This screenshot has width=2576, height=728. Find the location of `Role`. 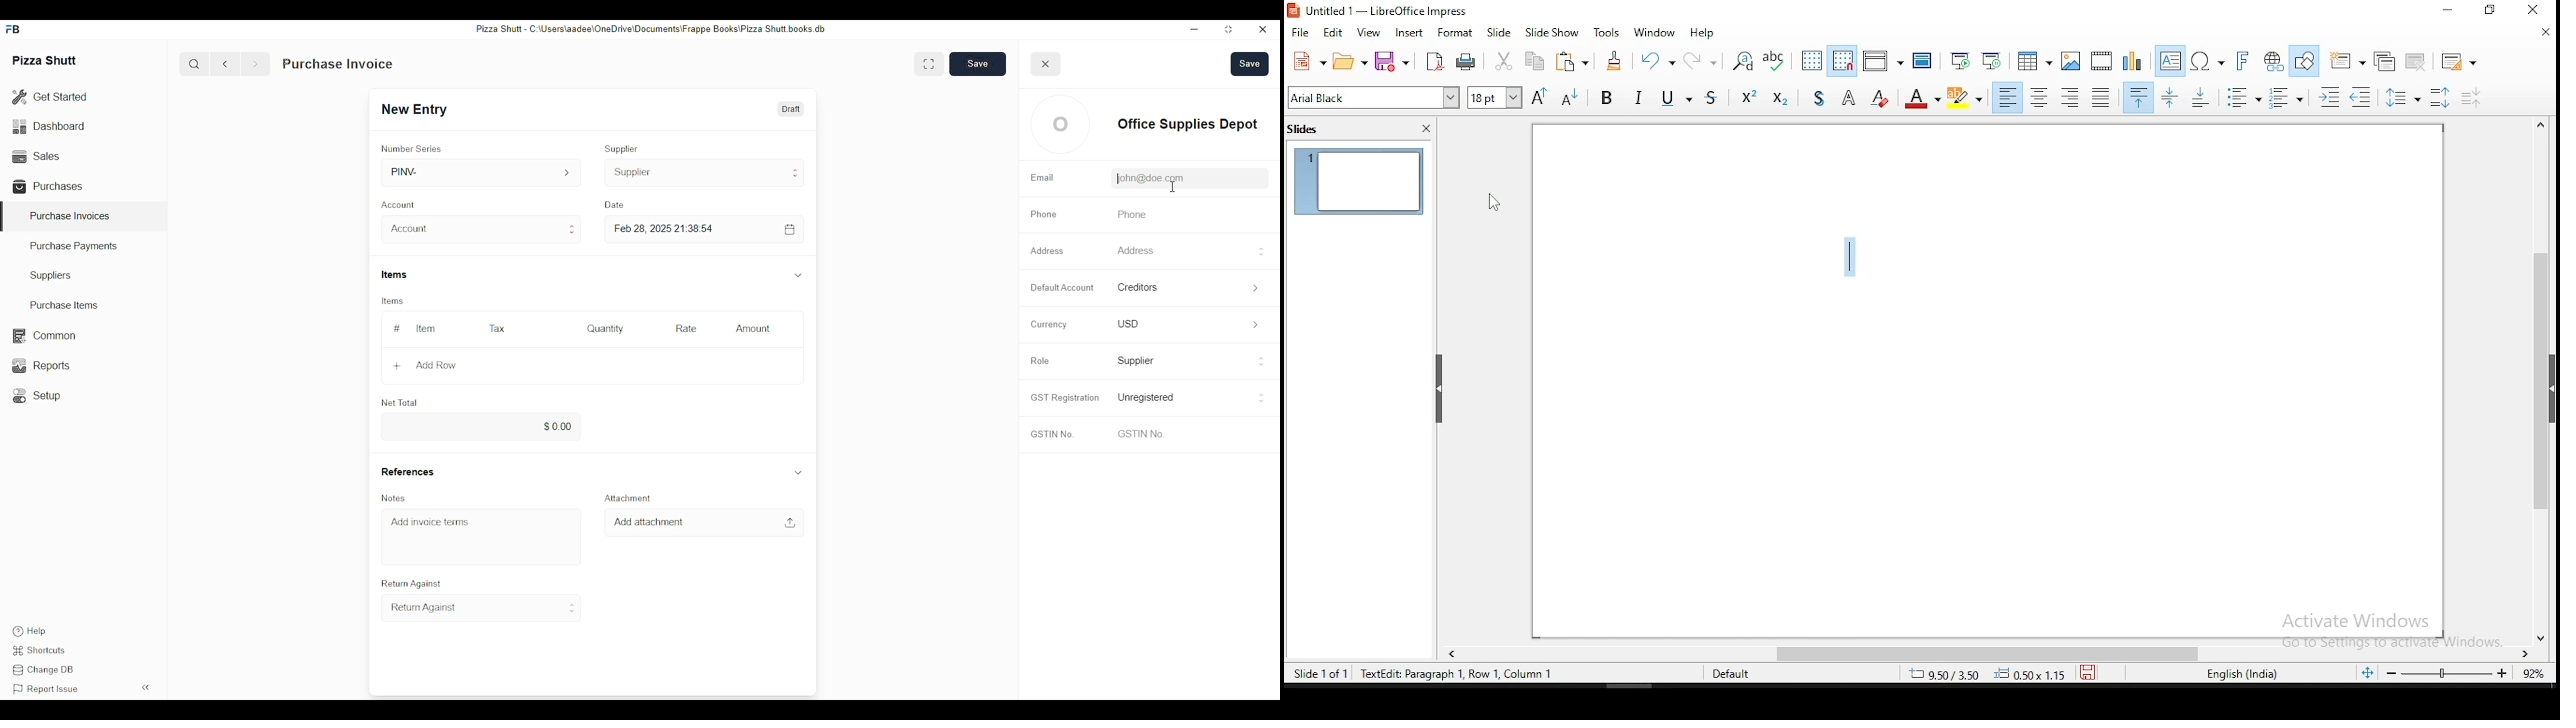

Role is located at coordinates (1039, 361).